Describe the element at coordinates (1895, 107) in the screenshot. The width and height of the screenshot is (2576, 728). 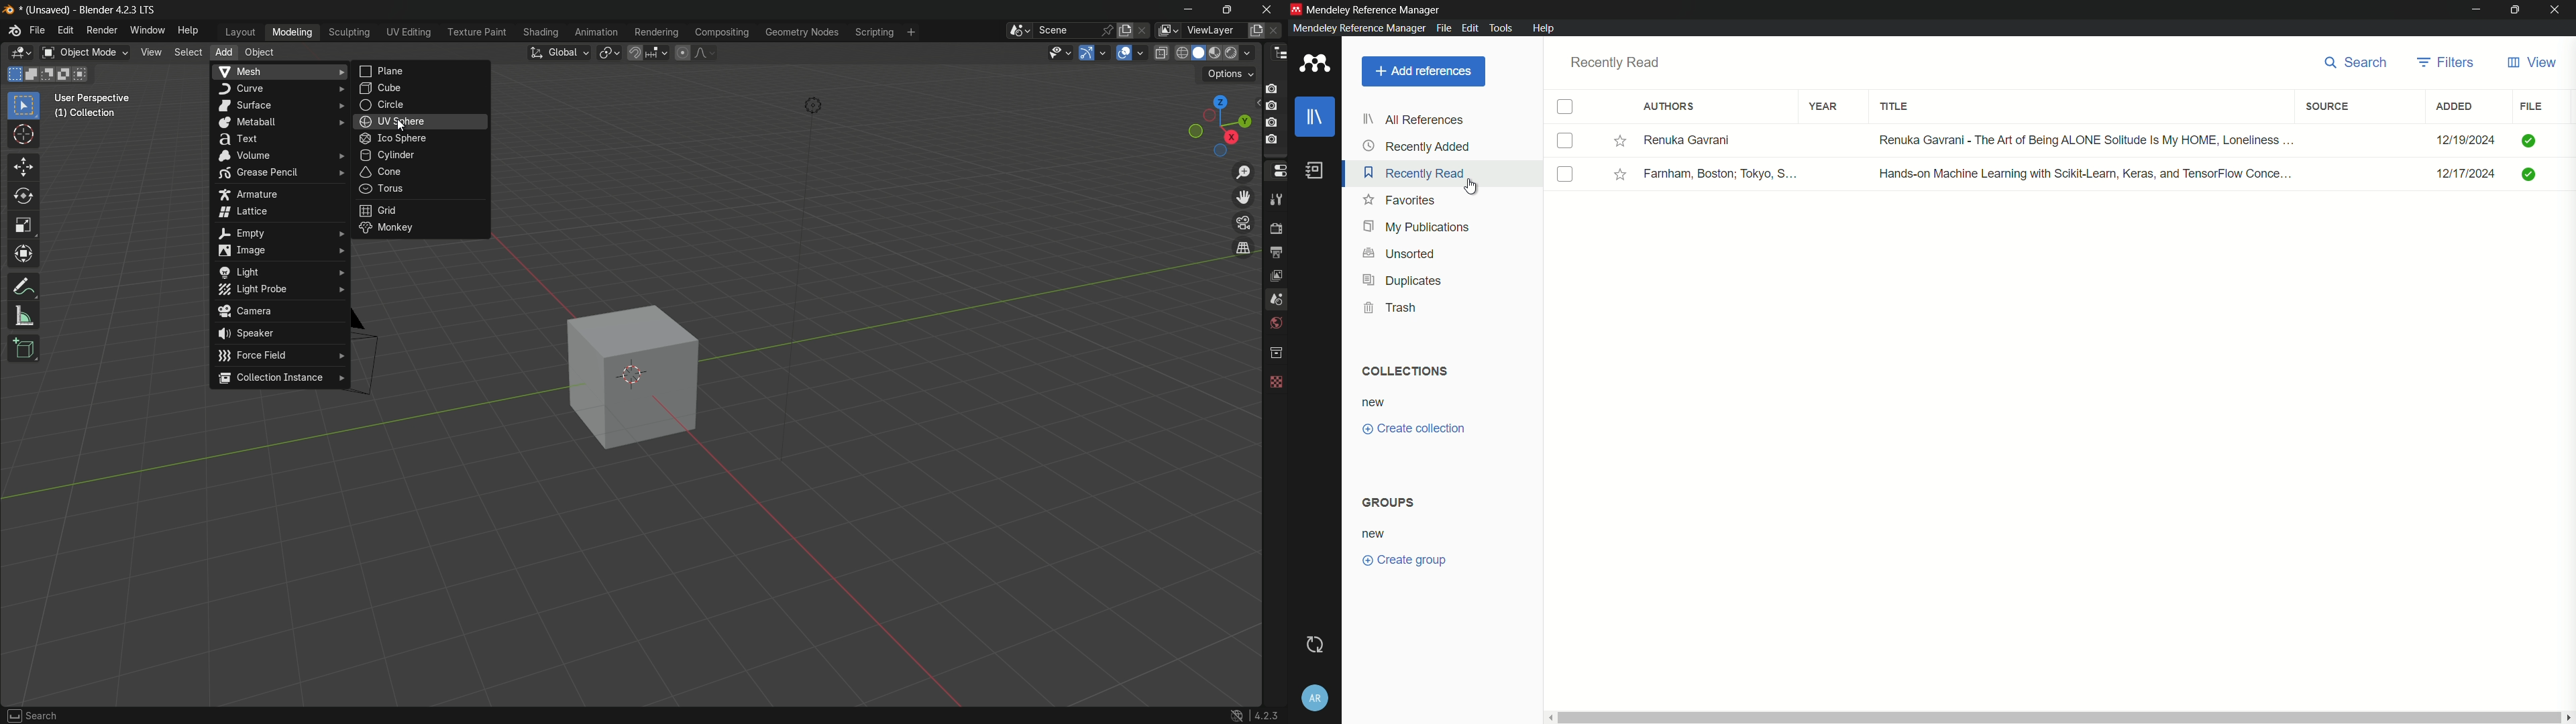
I see `title` at that location.